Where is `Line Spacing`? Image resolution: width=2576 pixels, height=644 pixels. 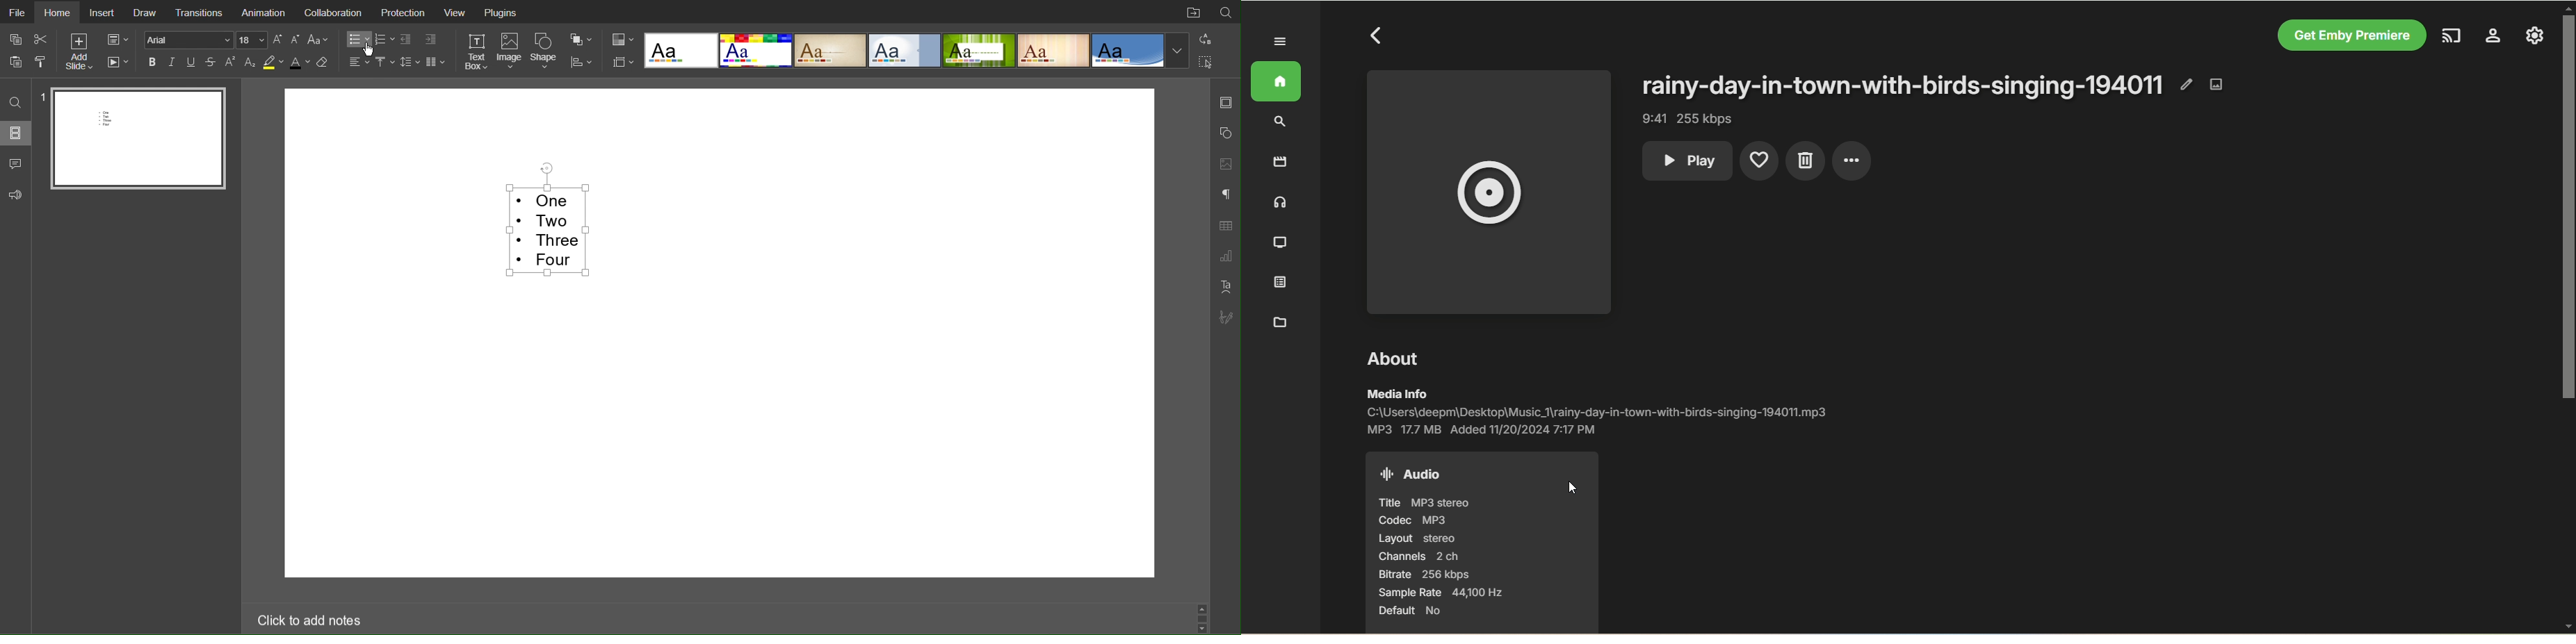 Line Spacing is located at coordinates (410, 61).